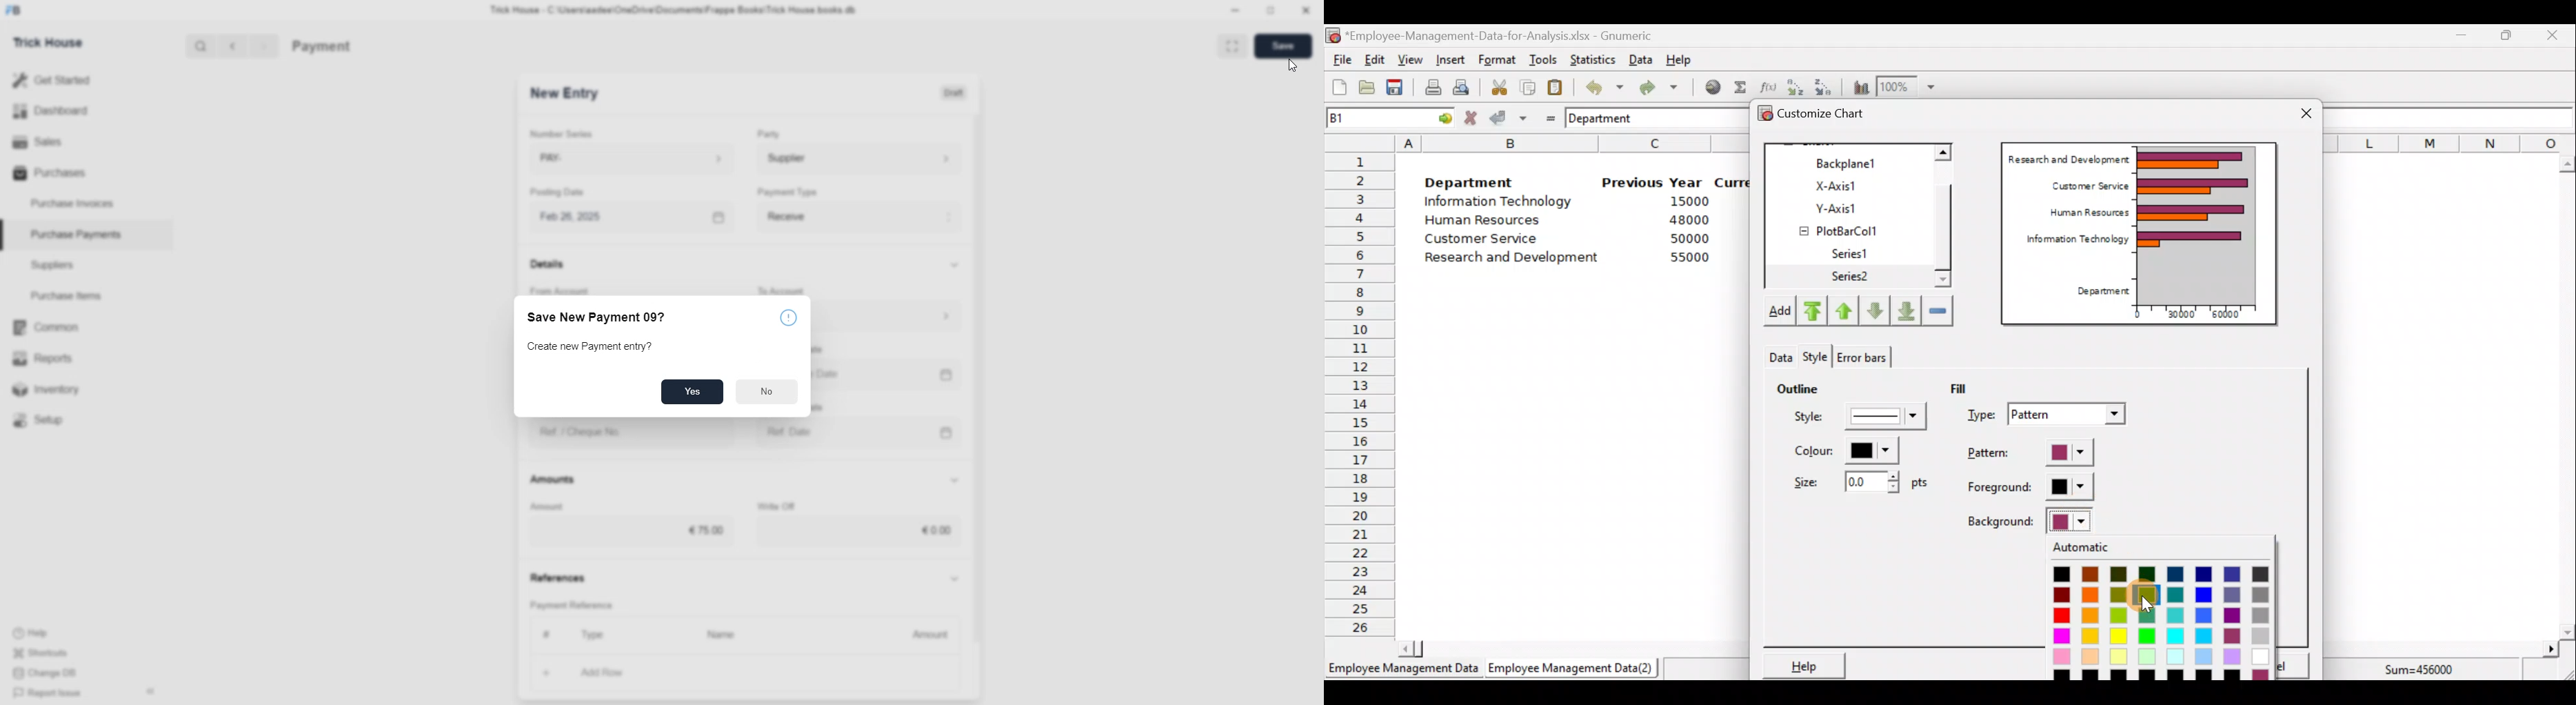 Image resolution: width=2576 pixels, height=728 pixels. What do you see at coordinates (1950, 217) in the screenshot?
I see `Scroll bar` at bounding box center [1950, 217].